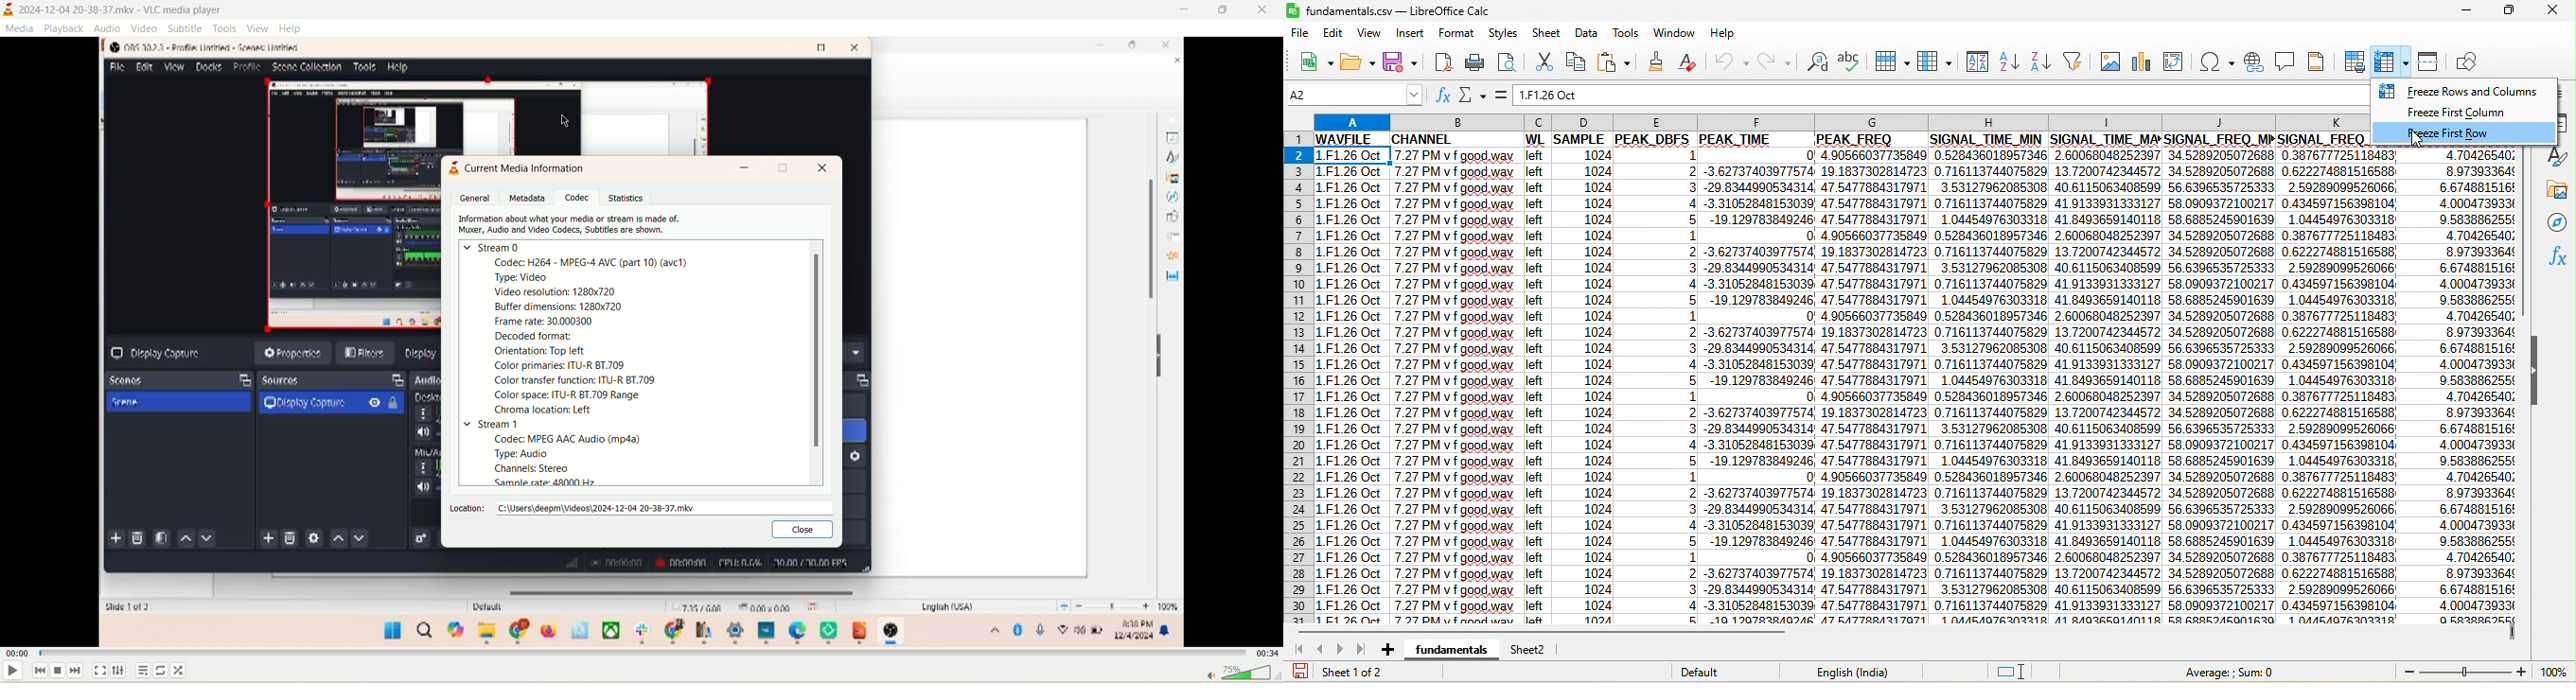  What do you see at coordinates (2444, 132) in the screenshot?
I see `freeze first row` at bounding box center [2444, 132].